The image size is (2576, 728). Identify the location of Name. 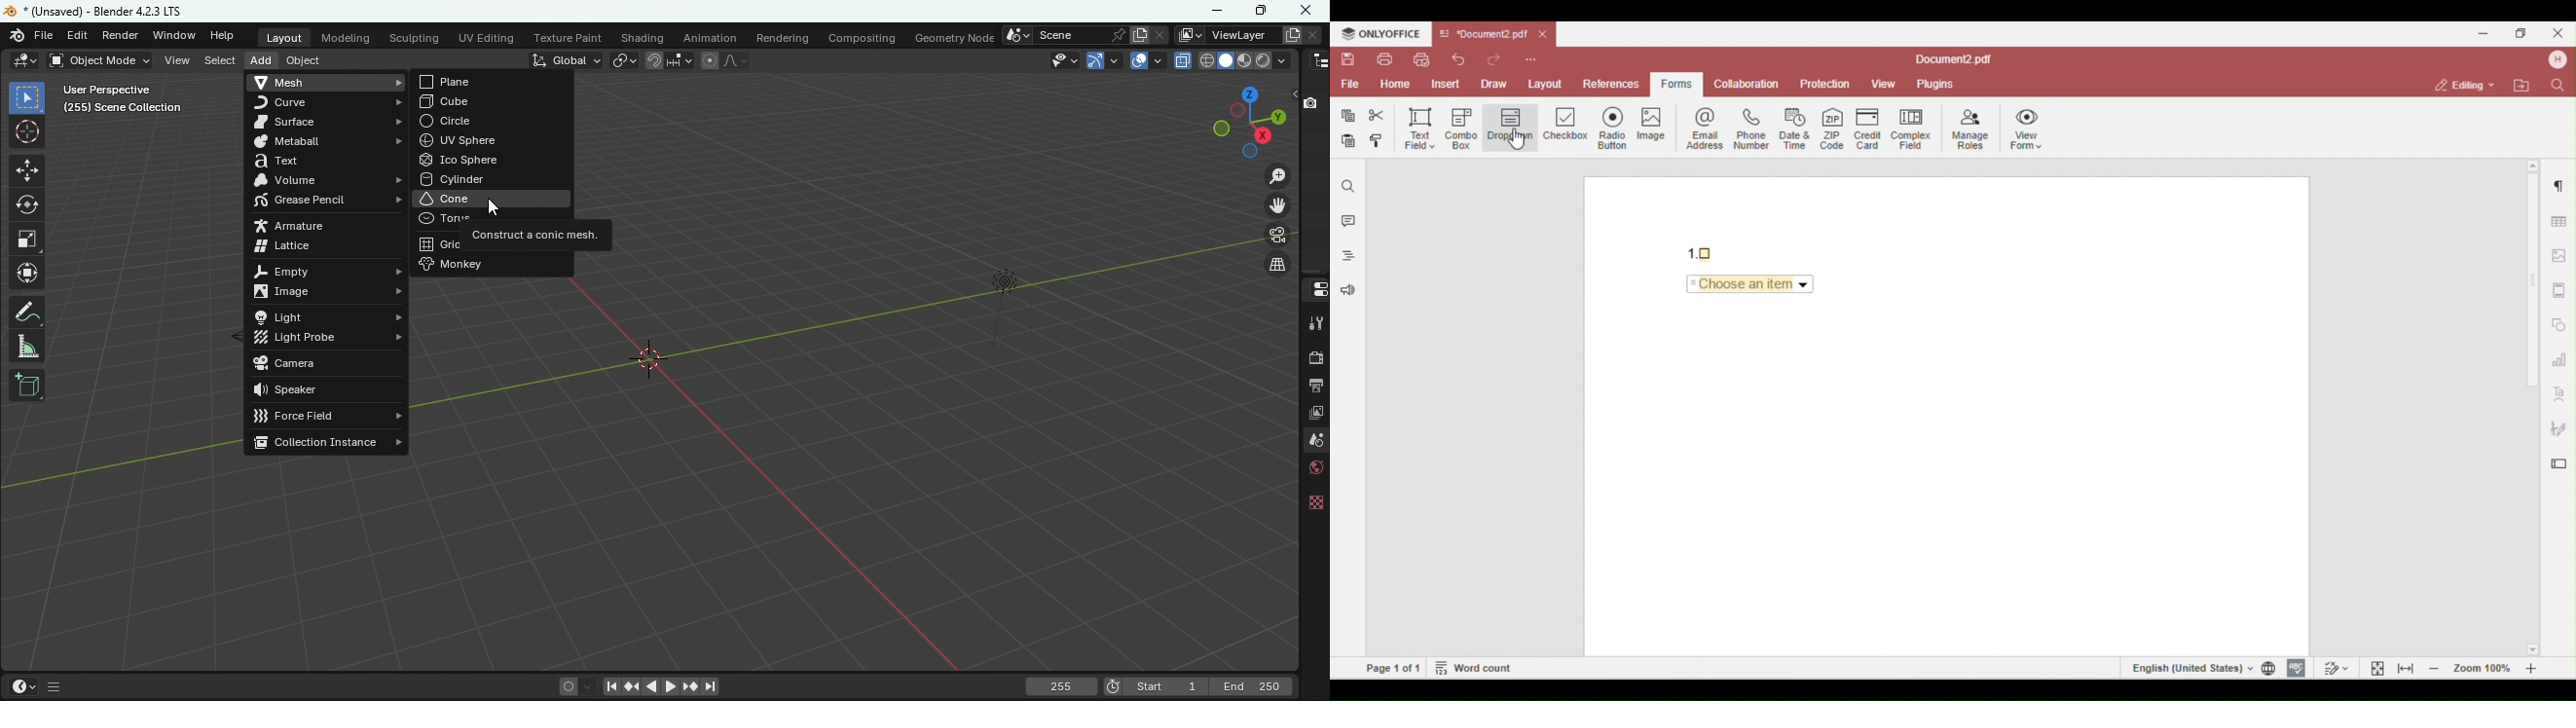
(1068, 35).